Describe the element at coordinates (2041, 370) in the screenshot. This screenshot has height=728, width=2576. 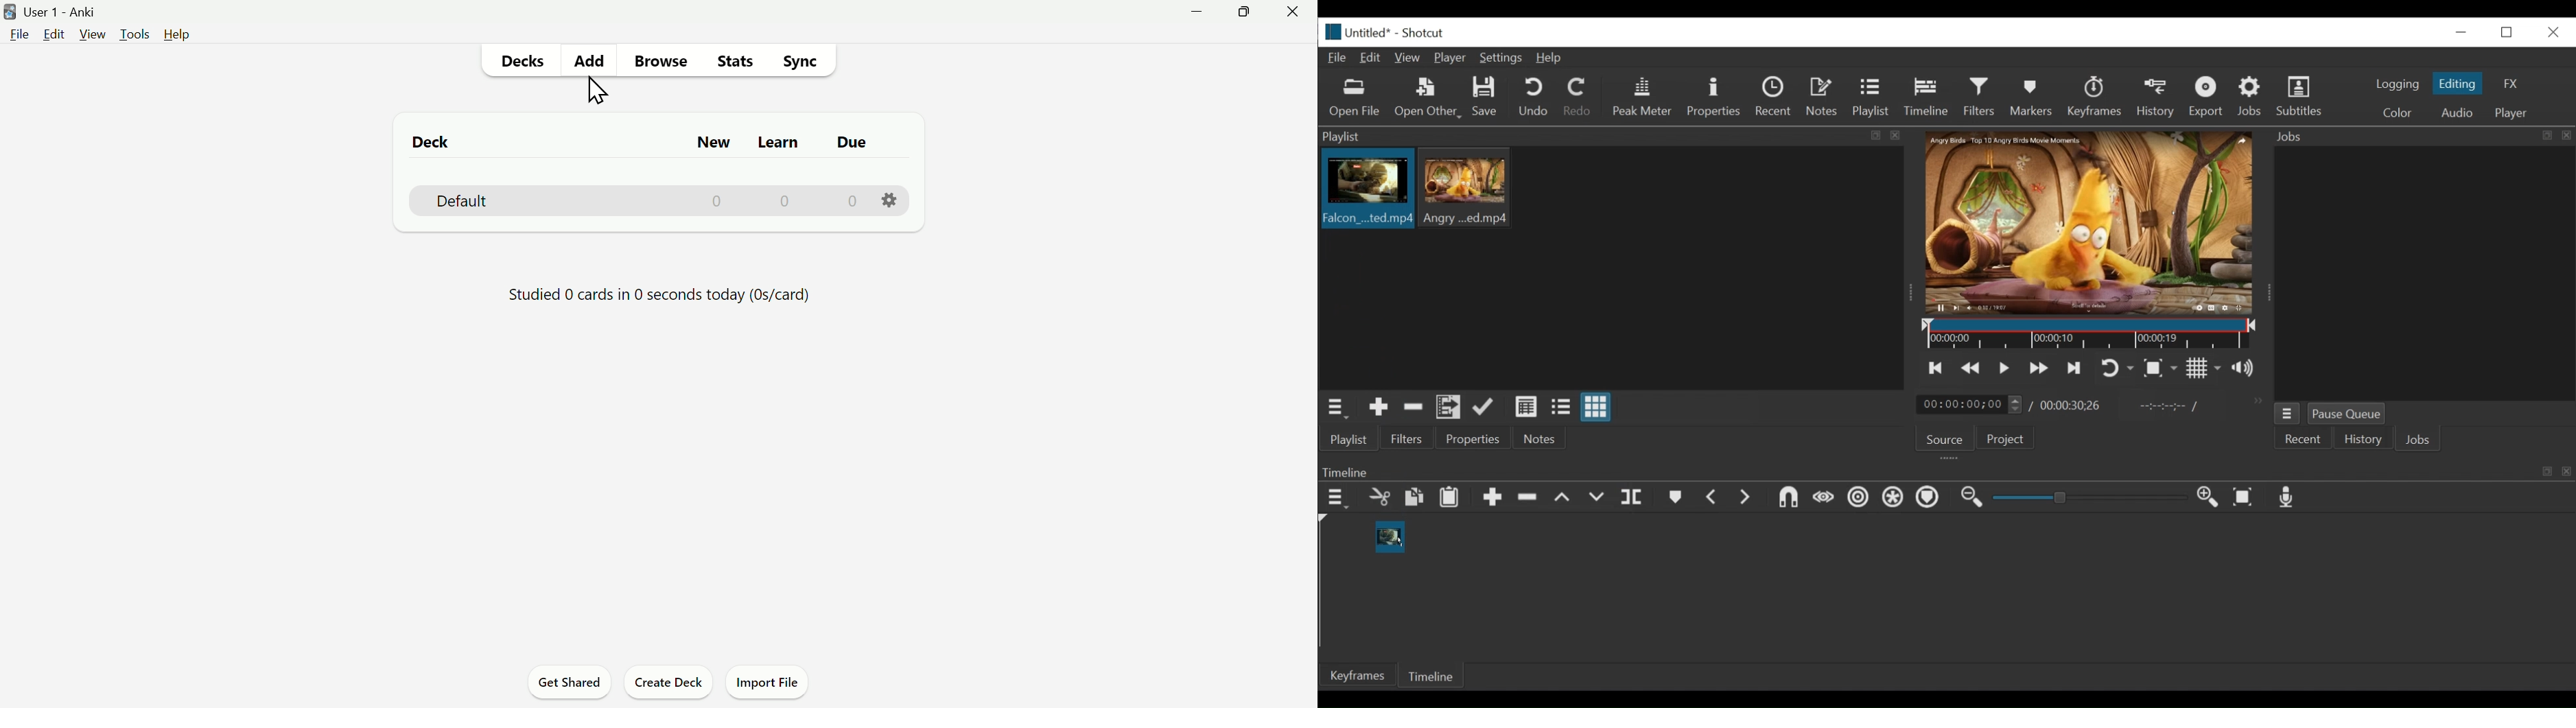
I see `play forward quickly` at that location.